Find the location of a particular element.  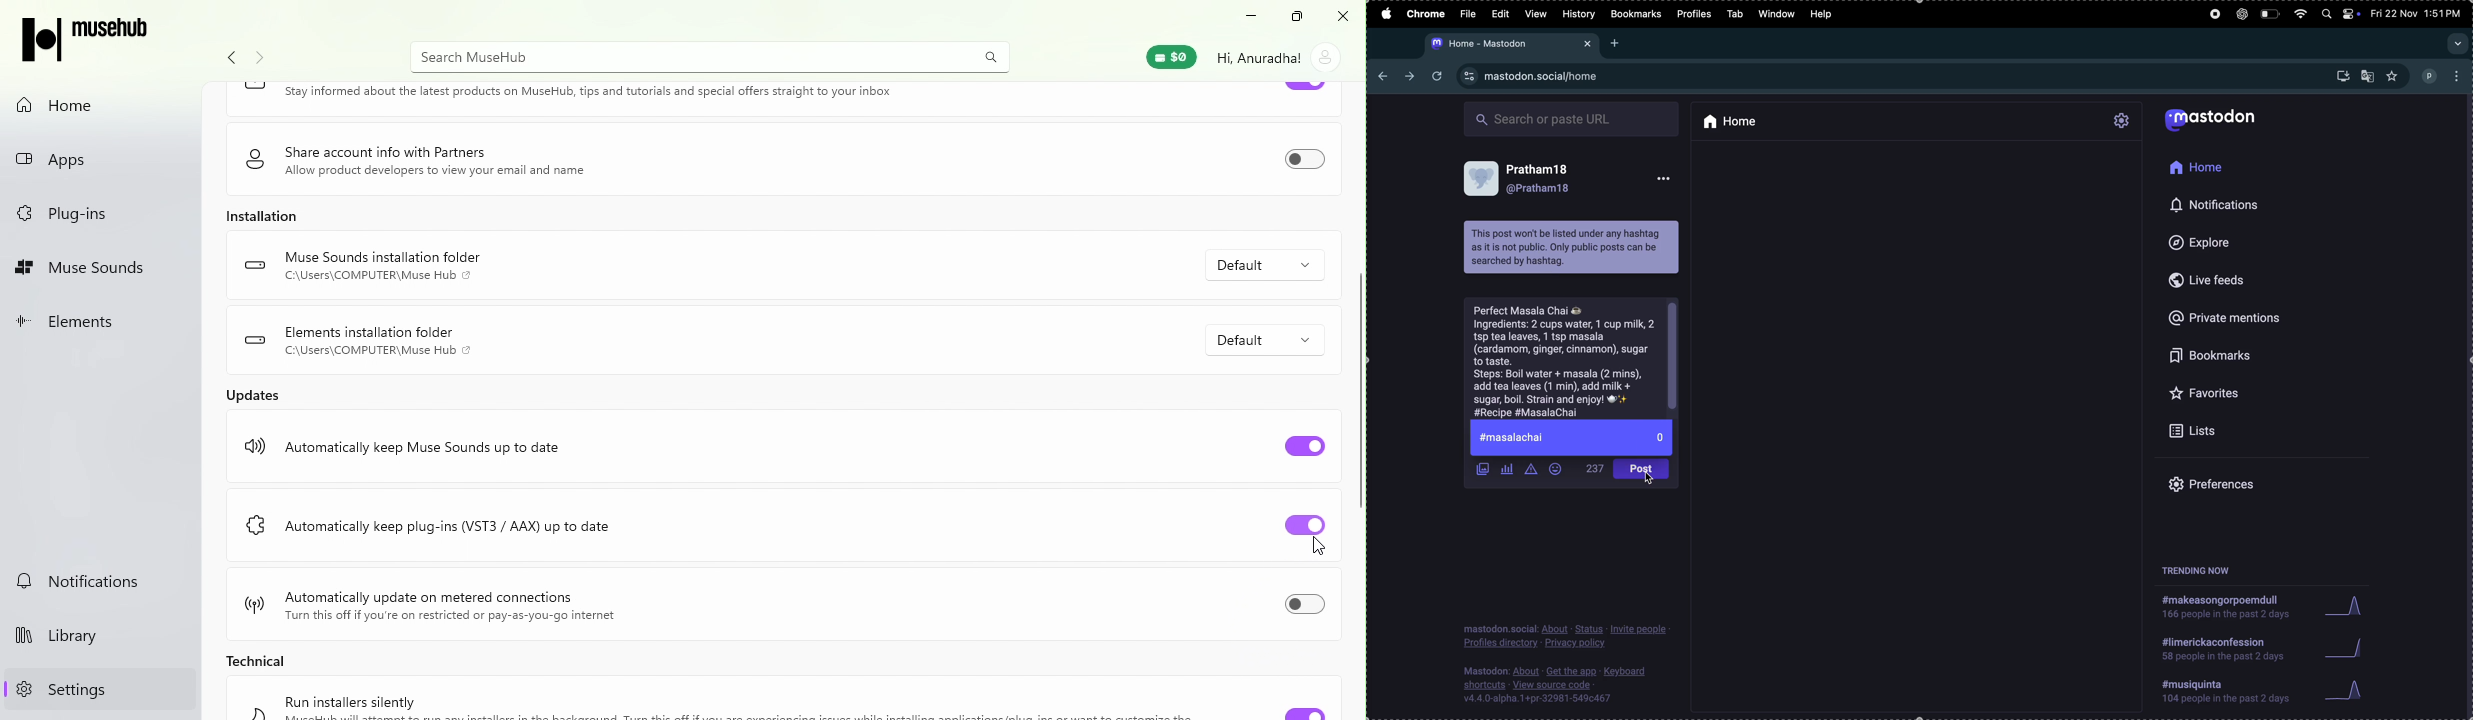

apple widgets is located at coordinates (2350, 14).